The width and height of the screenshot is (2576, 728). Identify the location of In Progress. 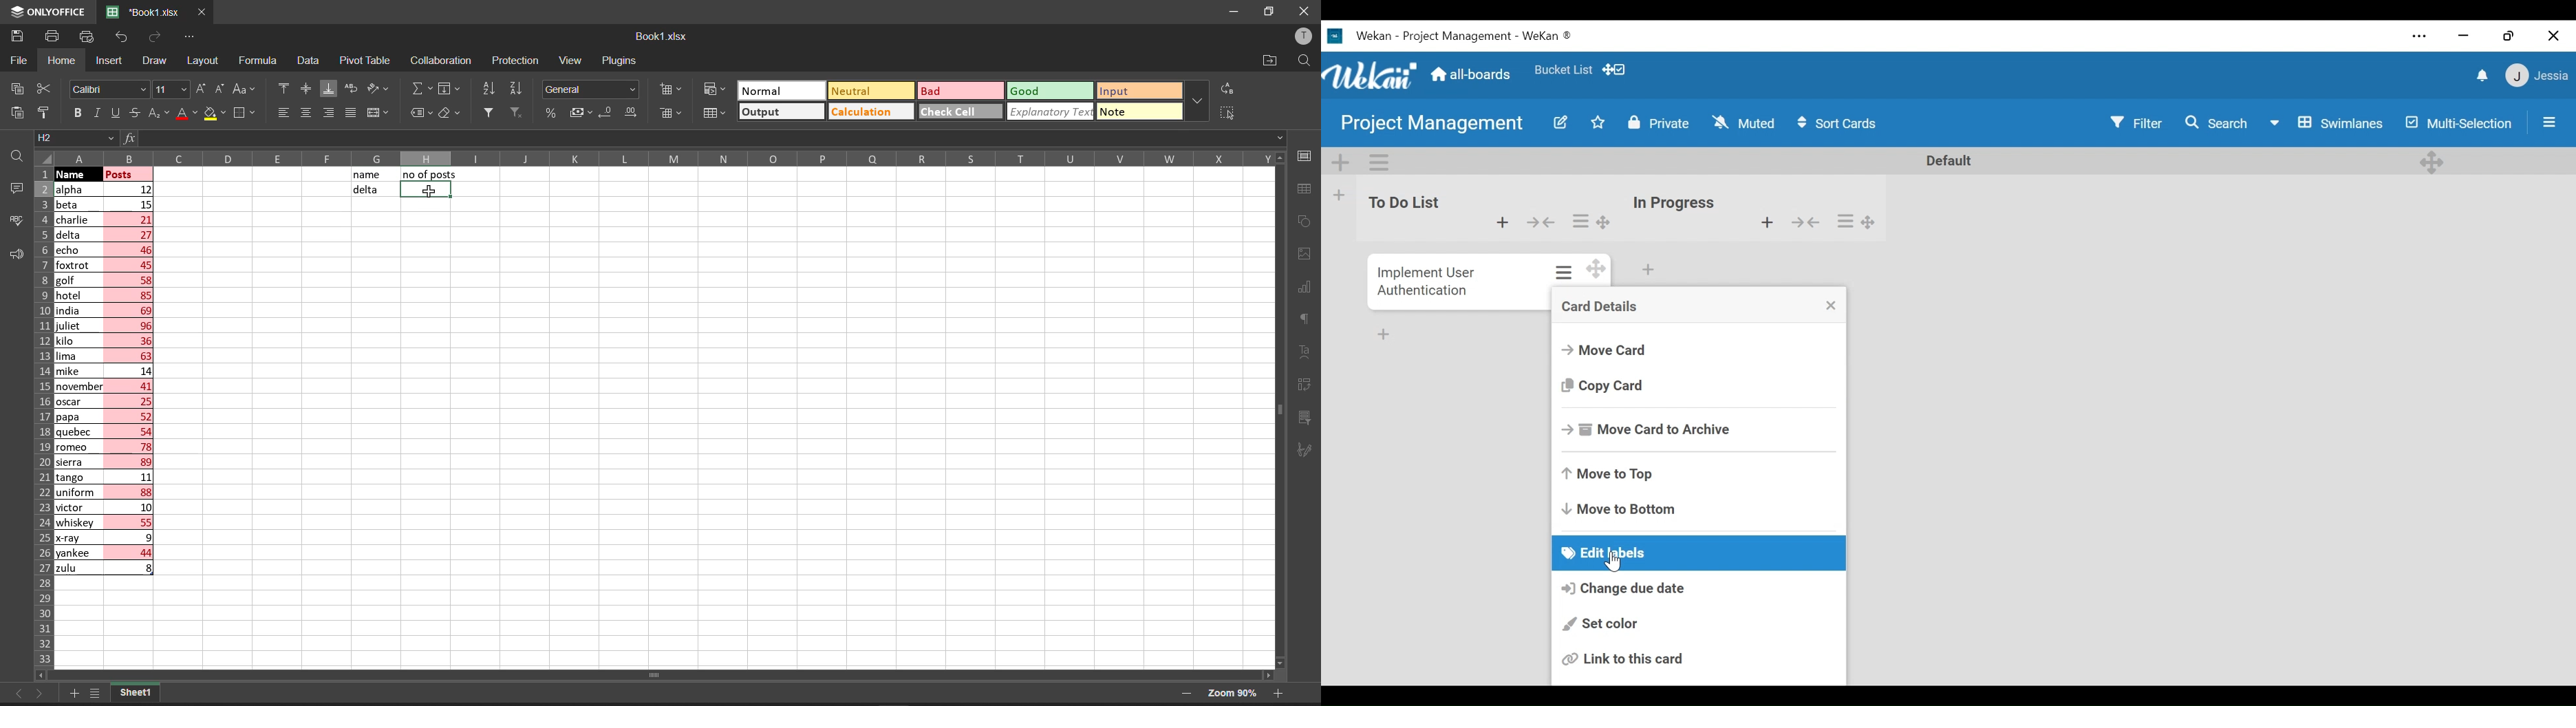
(1675, 203).